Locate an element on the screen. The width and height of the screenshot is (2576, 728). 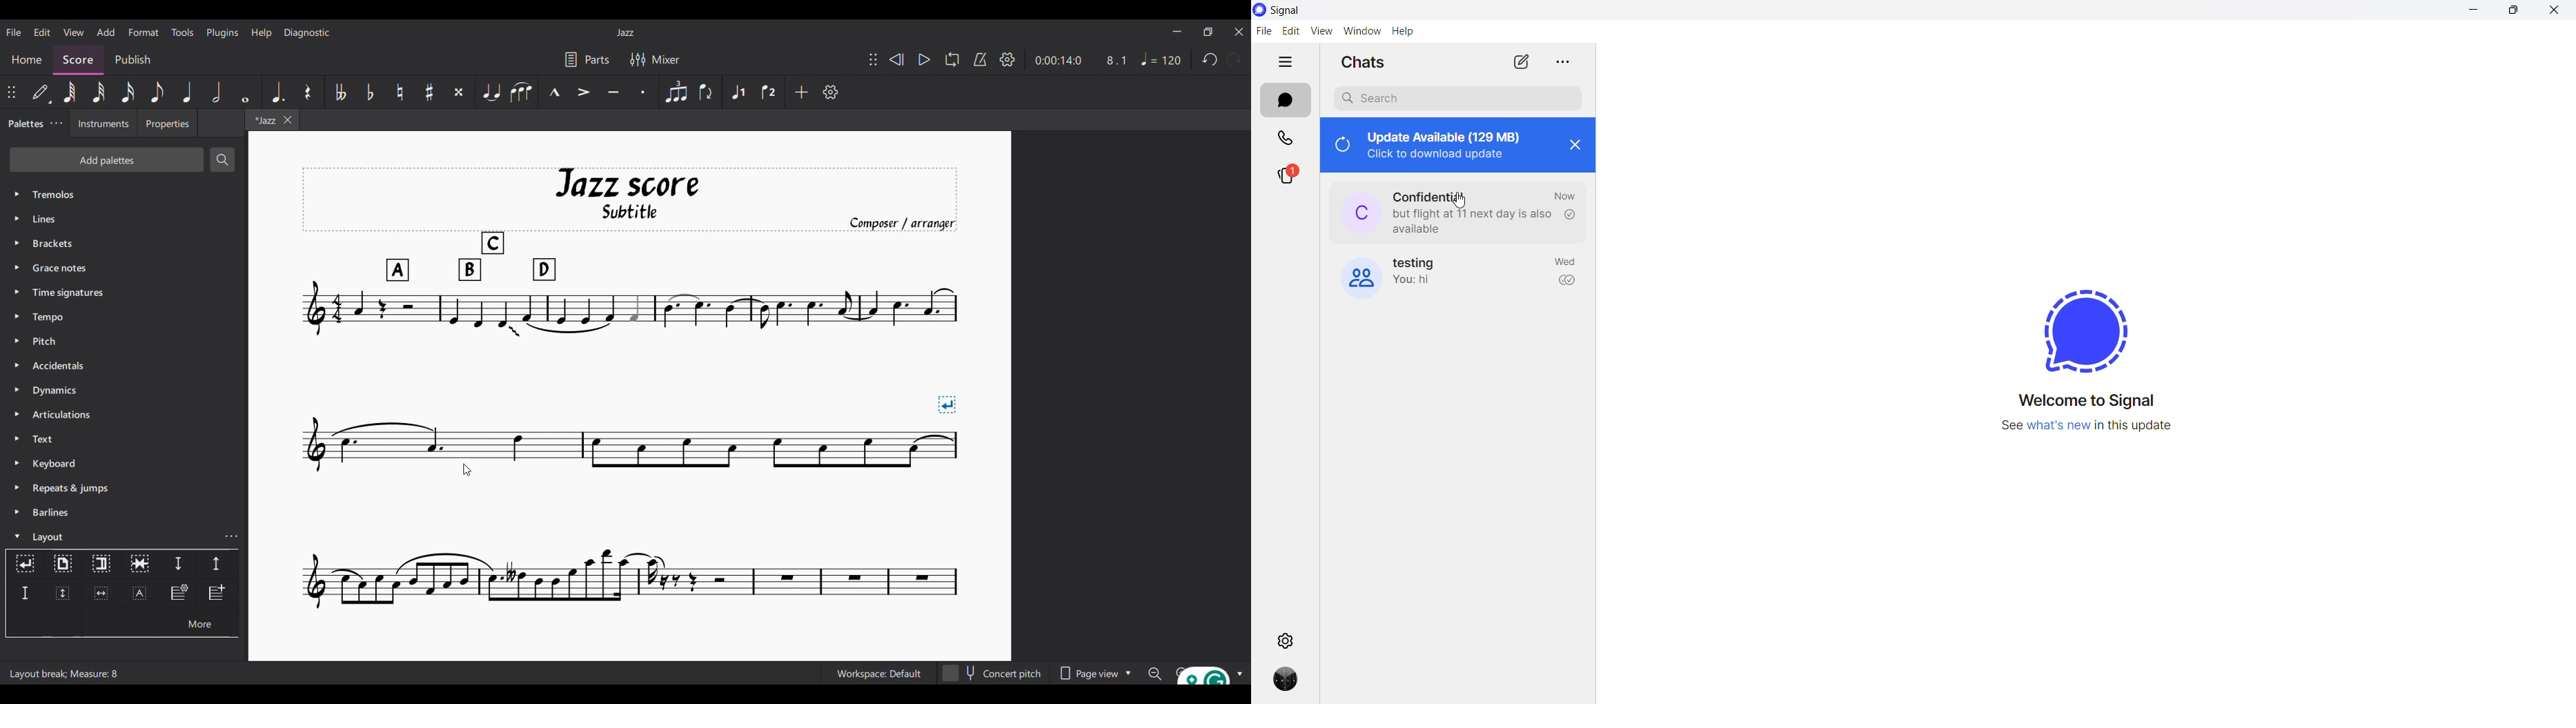
Accent is located at coordinates (583, 93).